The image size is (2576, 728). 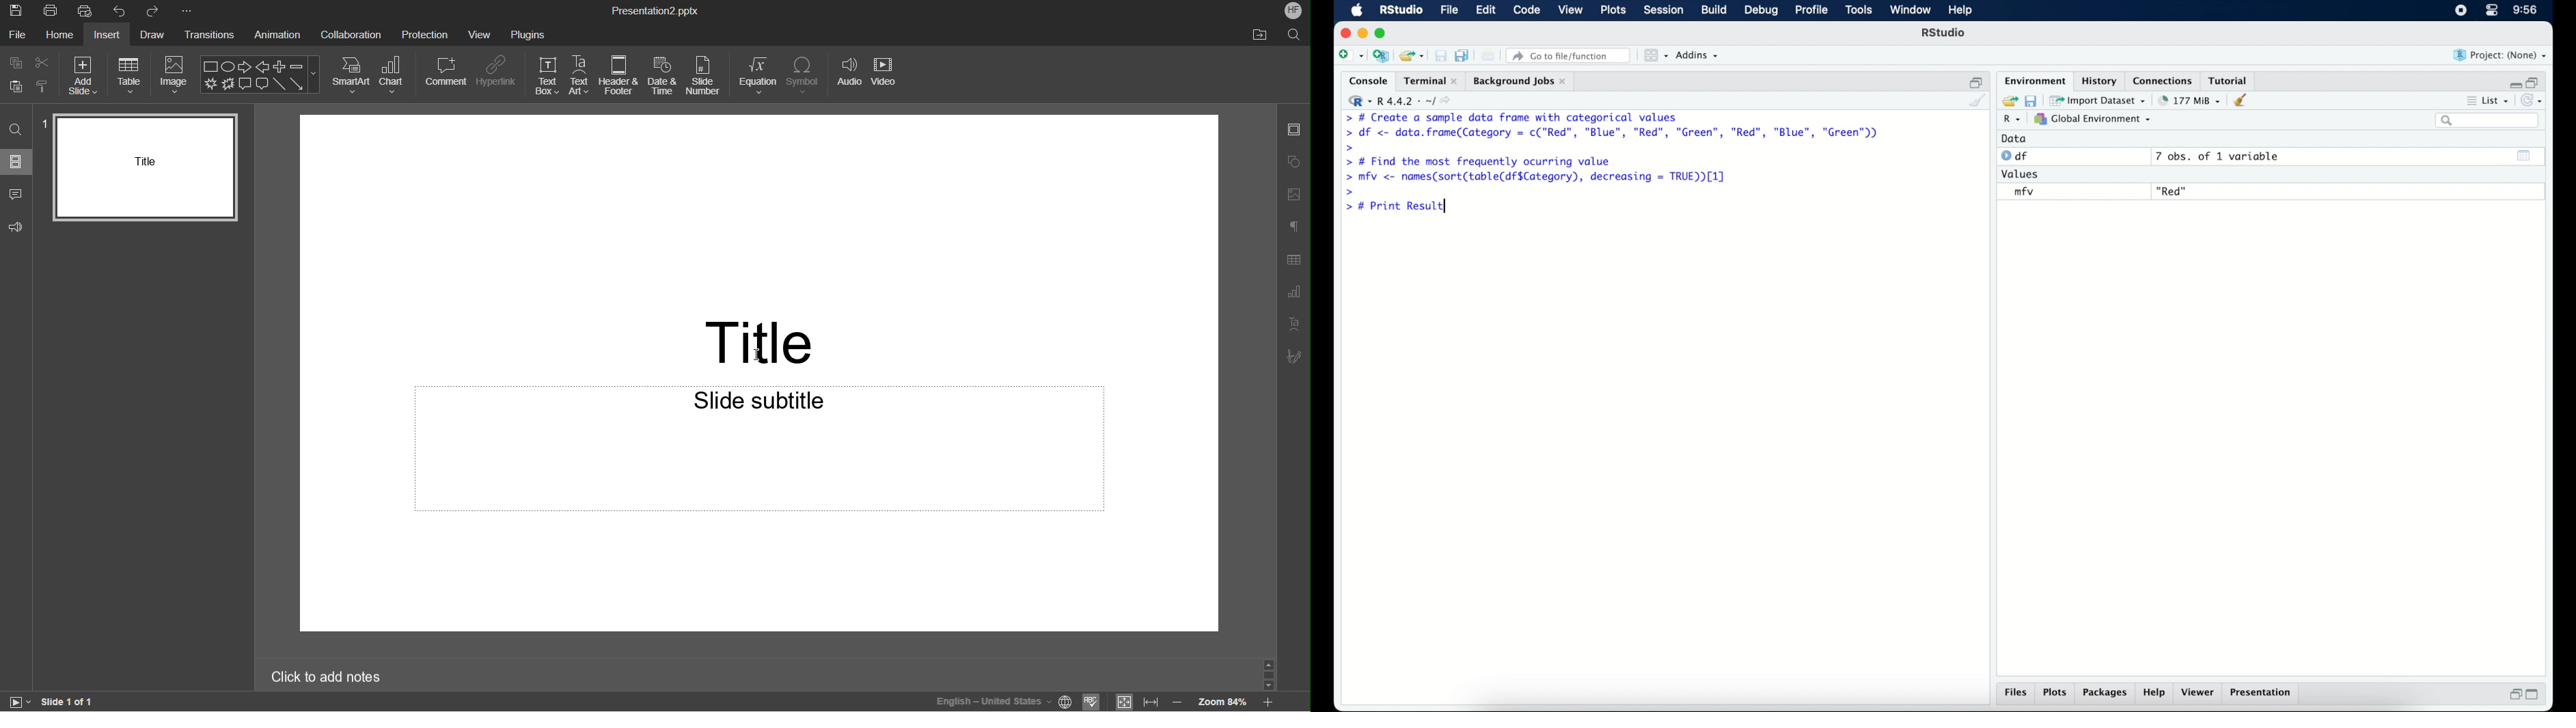 What do you see at coordinates (581, 76) in the screenshot?
I see `Text Art` at bounding box center [581, 76].